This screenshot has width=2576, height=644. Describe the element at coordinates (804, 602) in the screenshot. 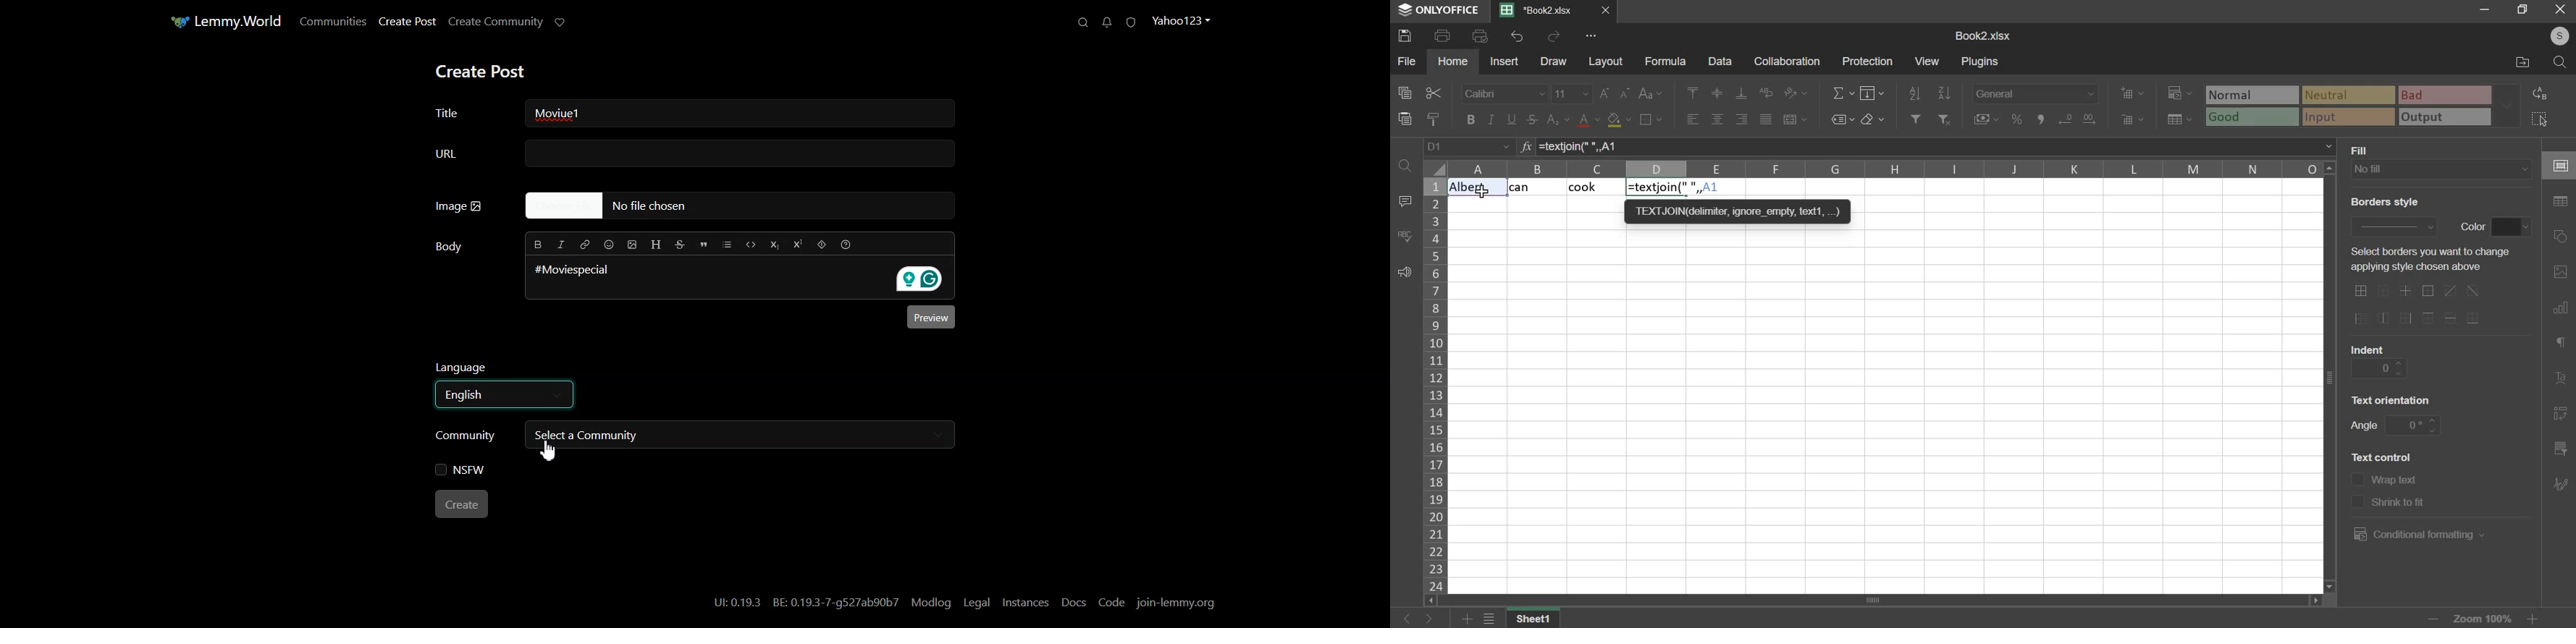

I see `UI:0.19.3 BE: 0.19.3-7-g527ab90b7` at that location.